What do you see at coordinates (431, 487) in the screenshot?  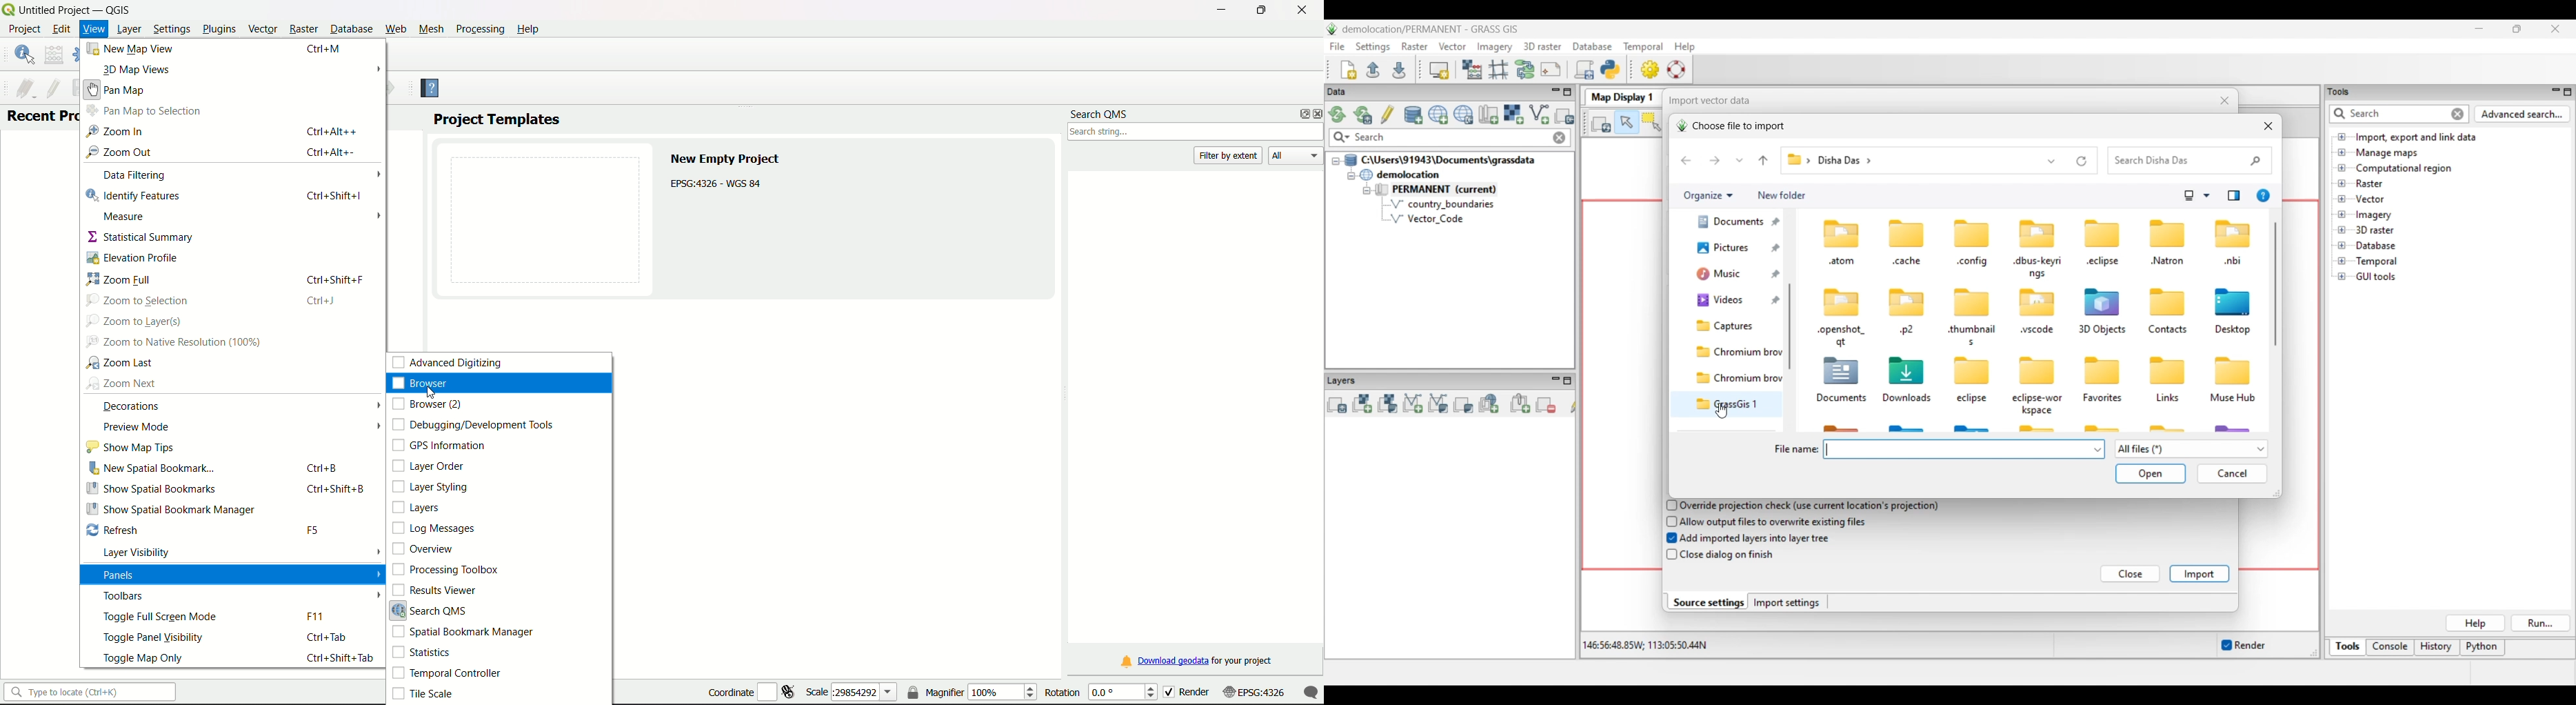 I see `Layer styling` at bounding box center [431, 487].